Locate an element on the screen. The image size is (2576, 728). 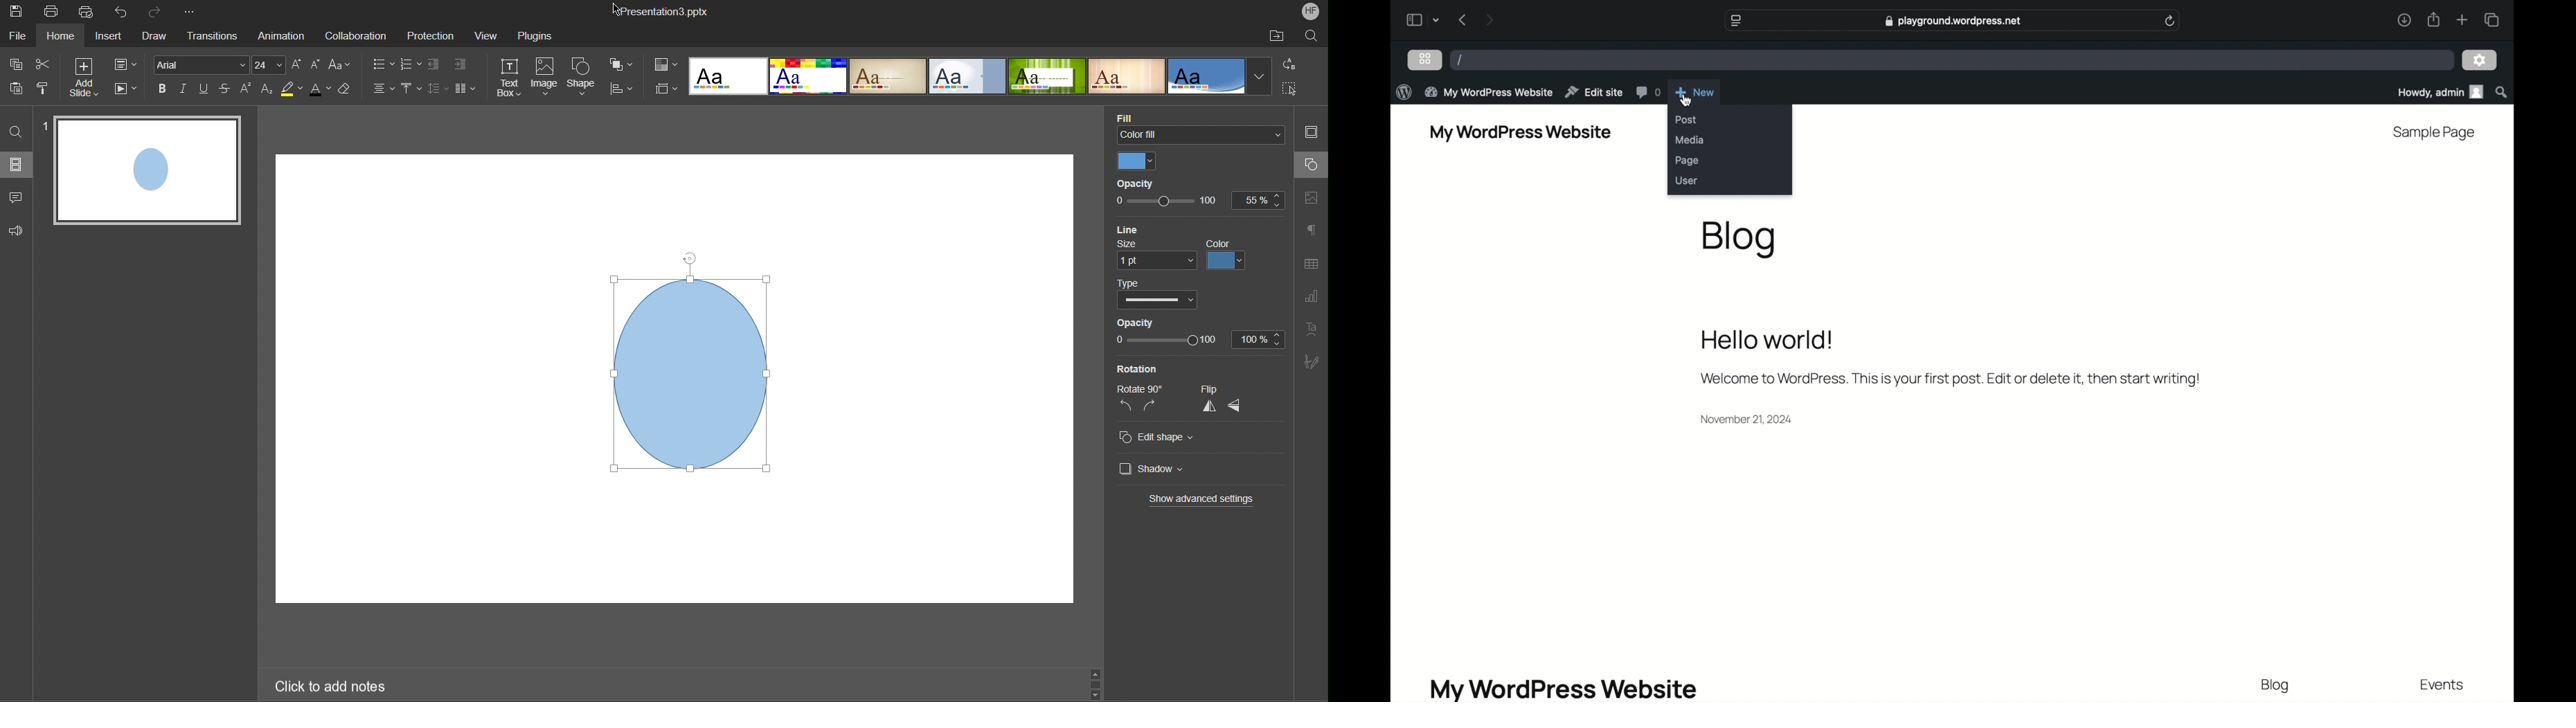
Transitions is located at coordinates (210, 37).